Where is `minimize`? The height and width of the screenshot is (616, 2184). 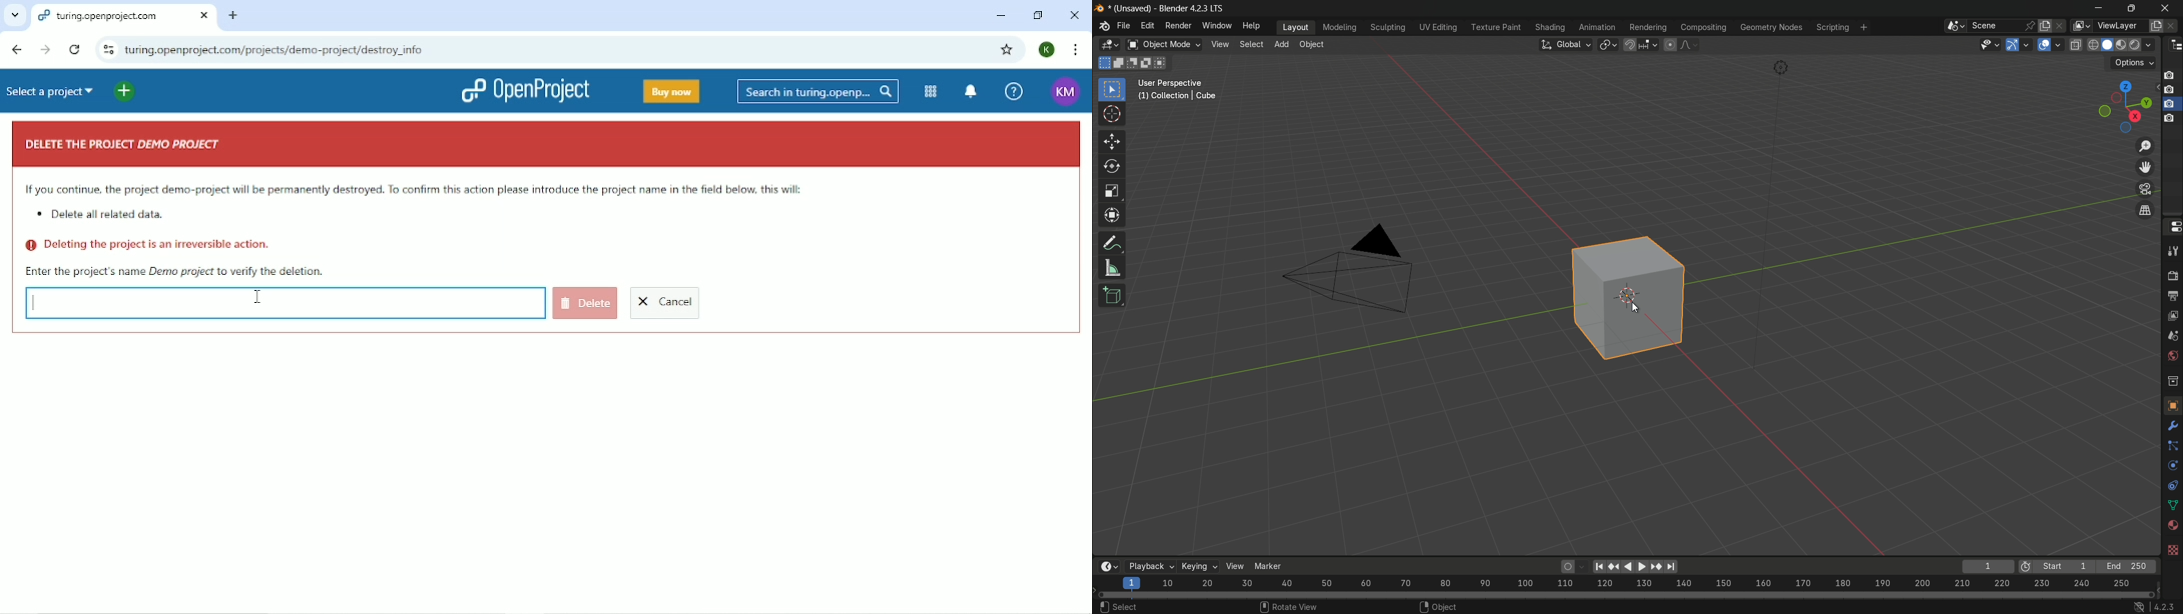 minimize is located at coordinates (2098, 7).